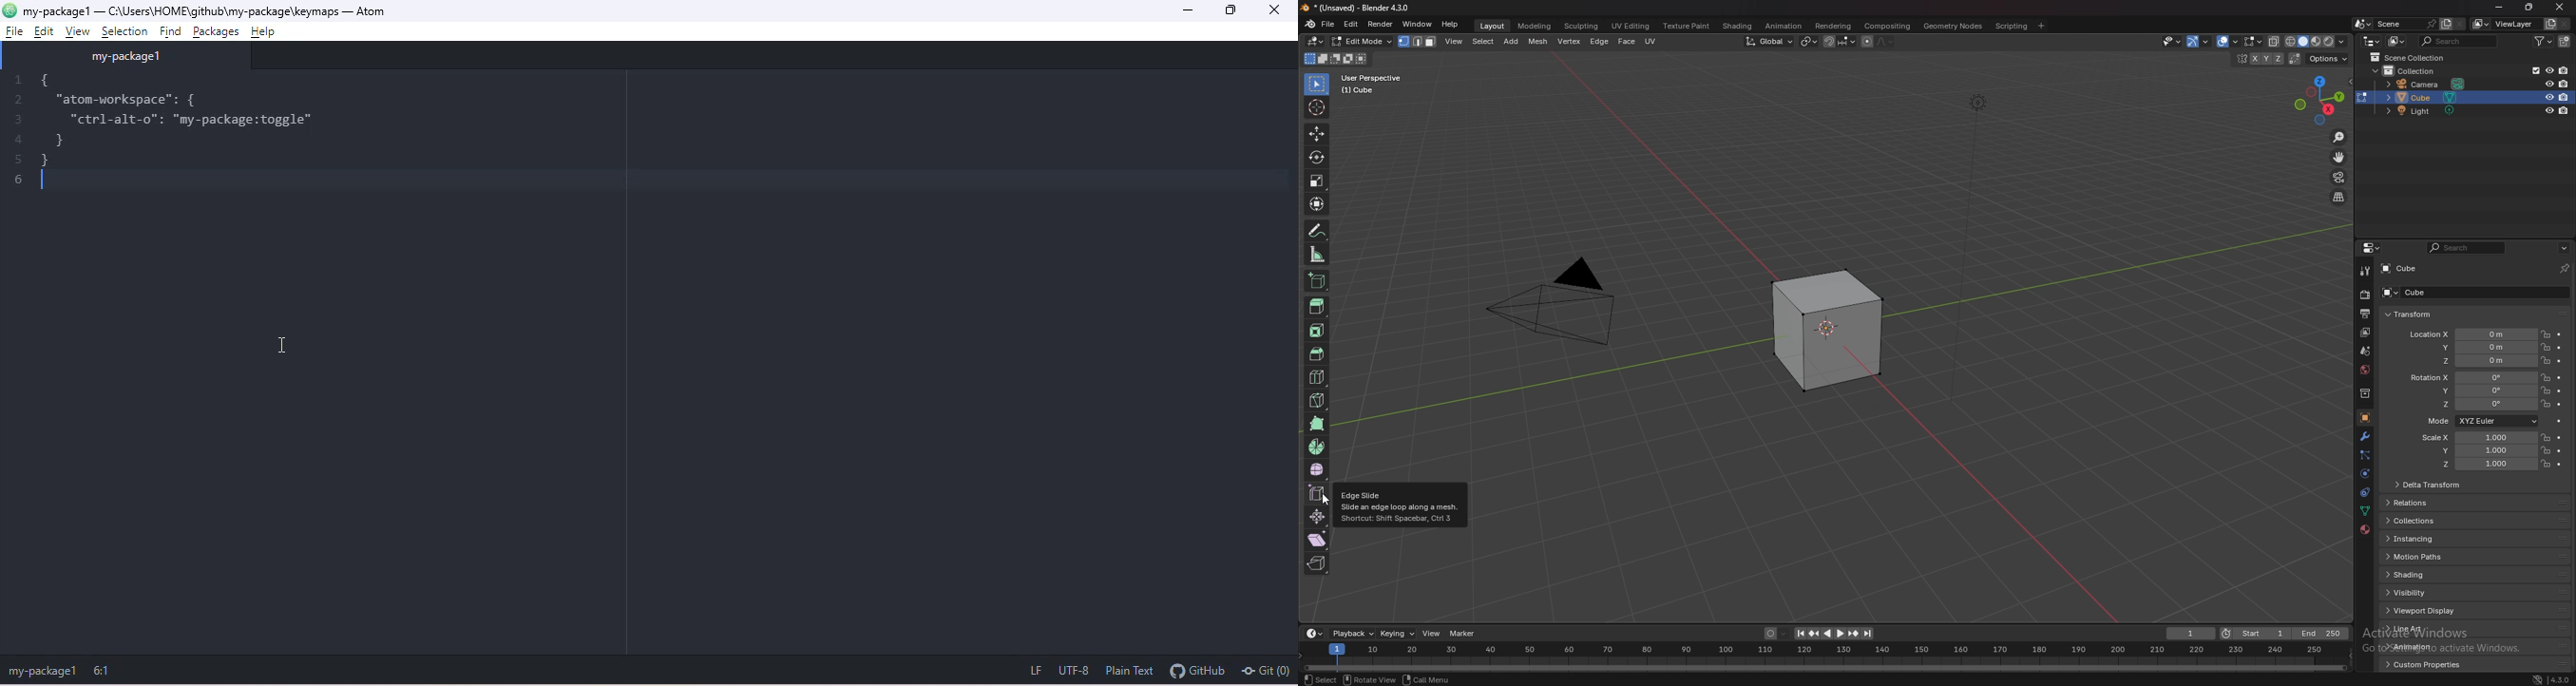 The image size is (2576, 700). Describe the element at coordinates (2430, 83) in the screenshot. I see `camera` at that location.